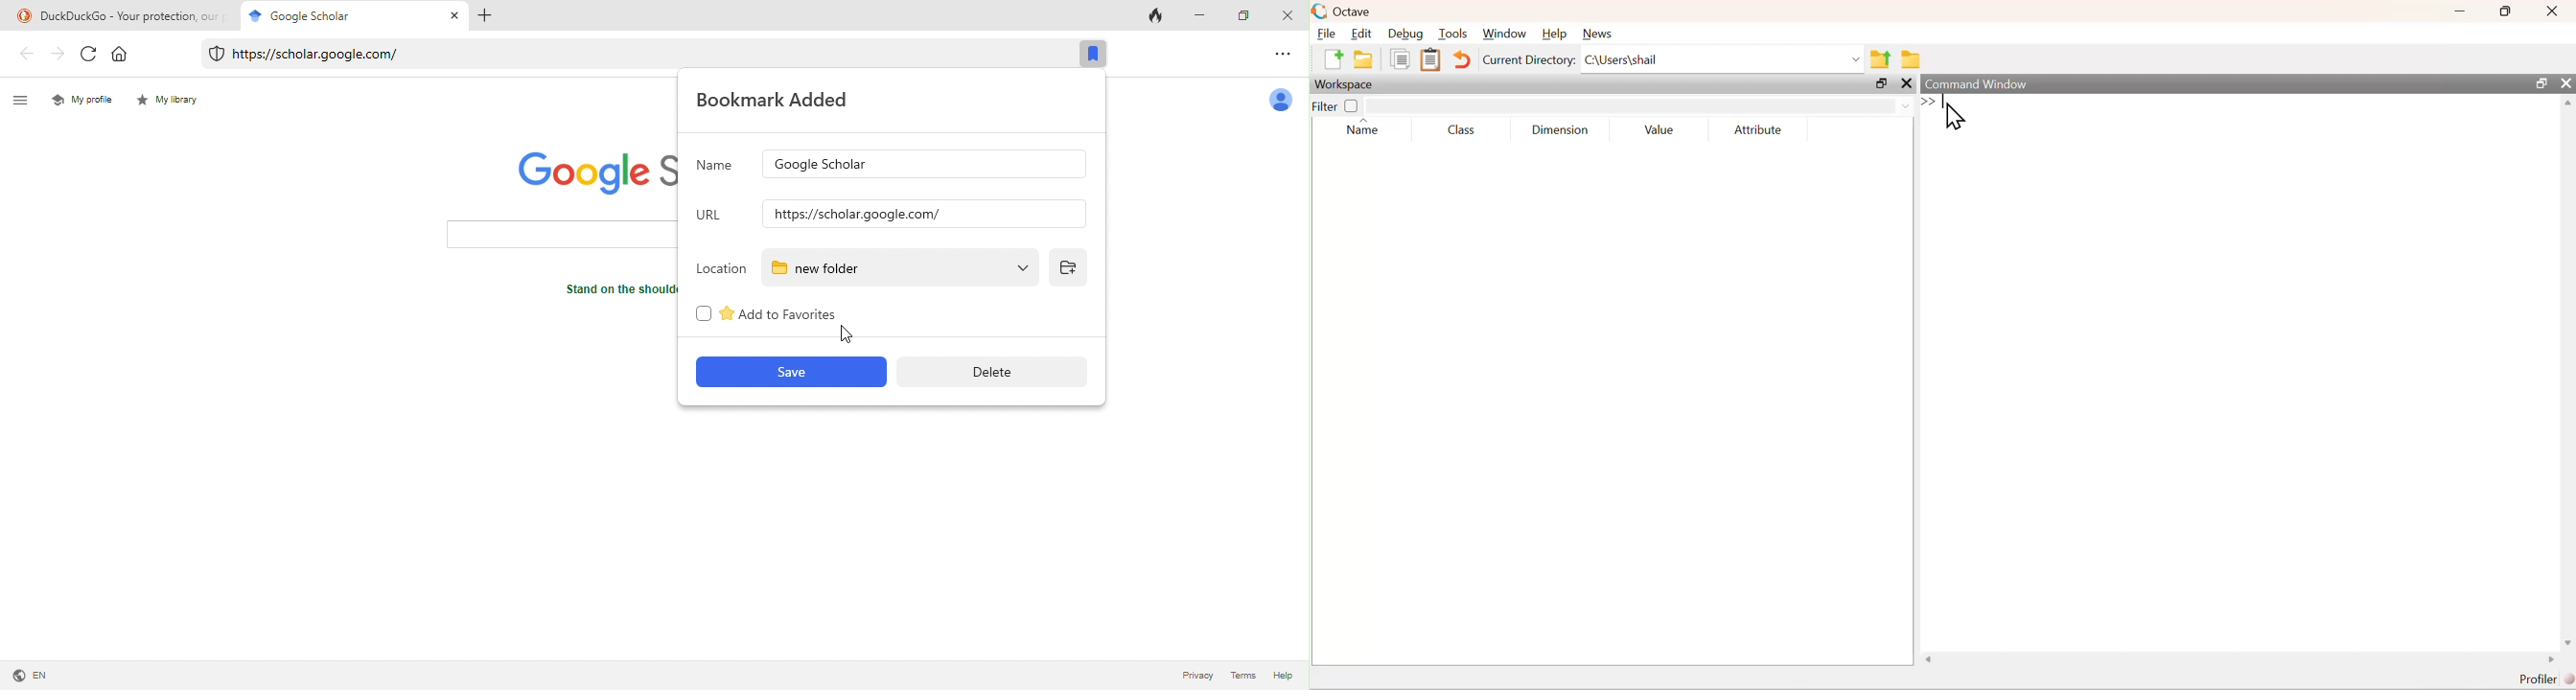  Describe the element at coordinates (789, 374) in the screenshot. I see `save` at that location.